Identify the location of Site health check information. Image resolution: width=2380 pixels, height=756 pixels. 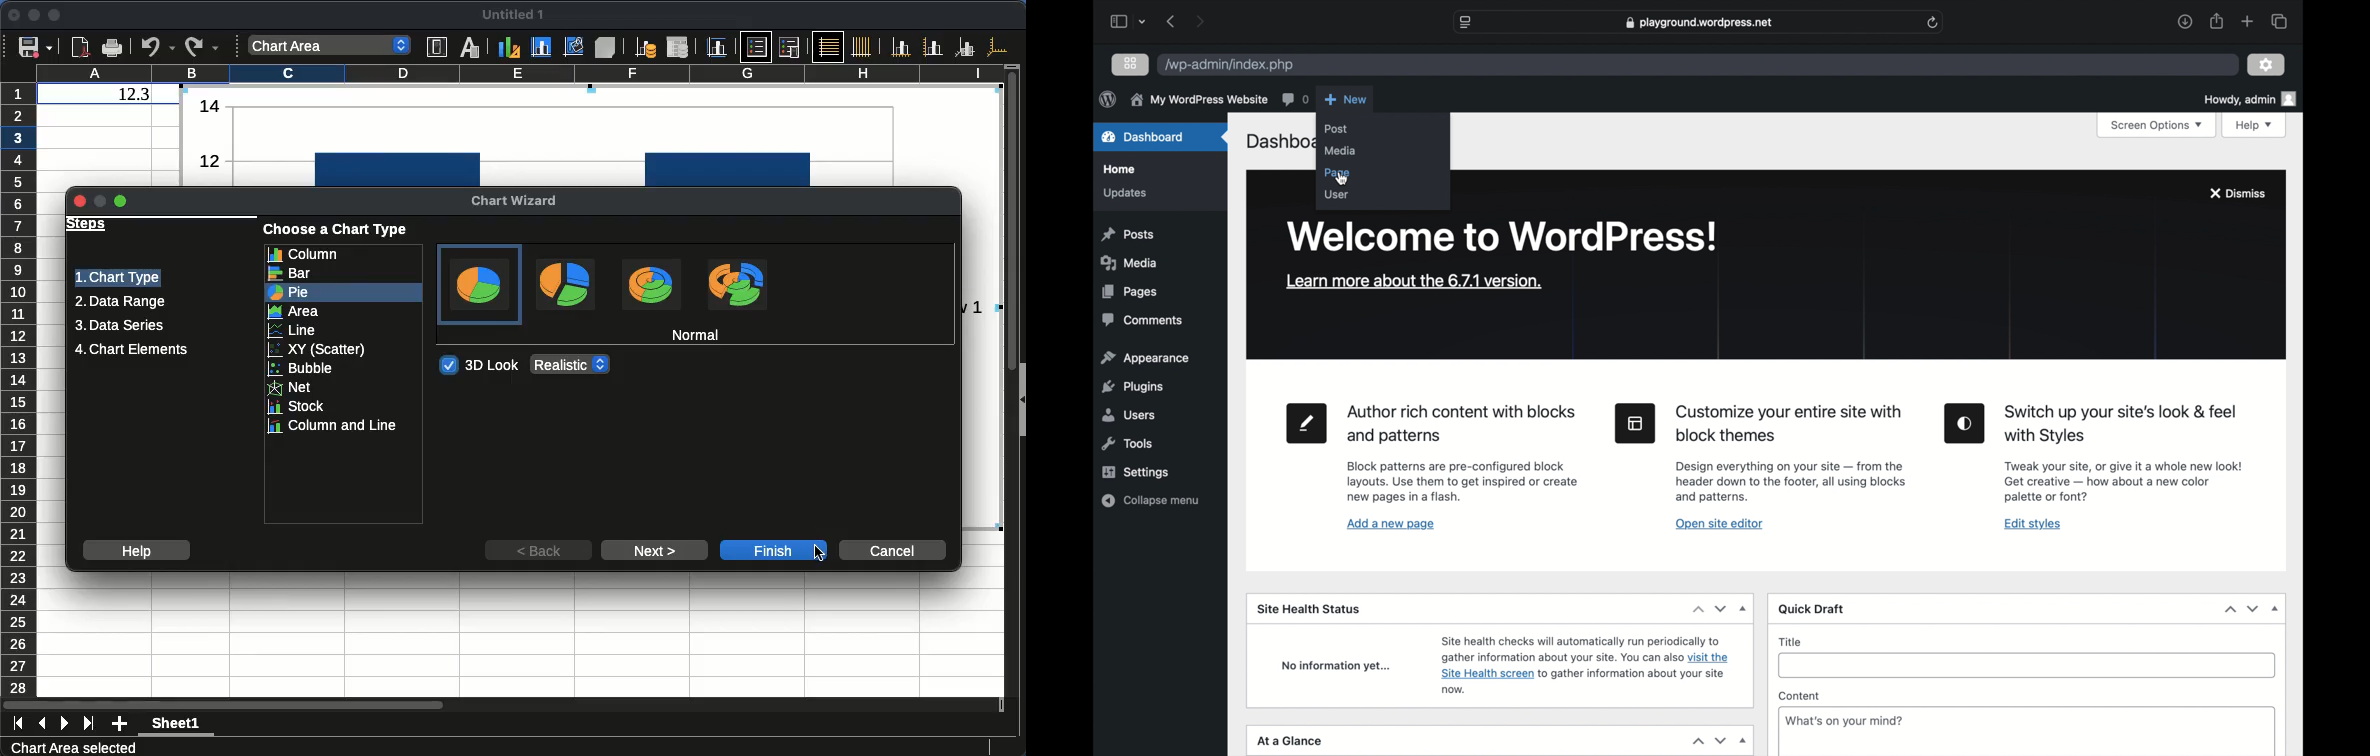
(1584, 664).